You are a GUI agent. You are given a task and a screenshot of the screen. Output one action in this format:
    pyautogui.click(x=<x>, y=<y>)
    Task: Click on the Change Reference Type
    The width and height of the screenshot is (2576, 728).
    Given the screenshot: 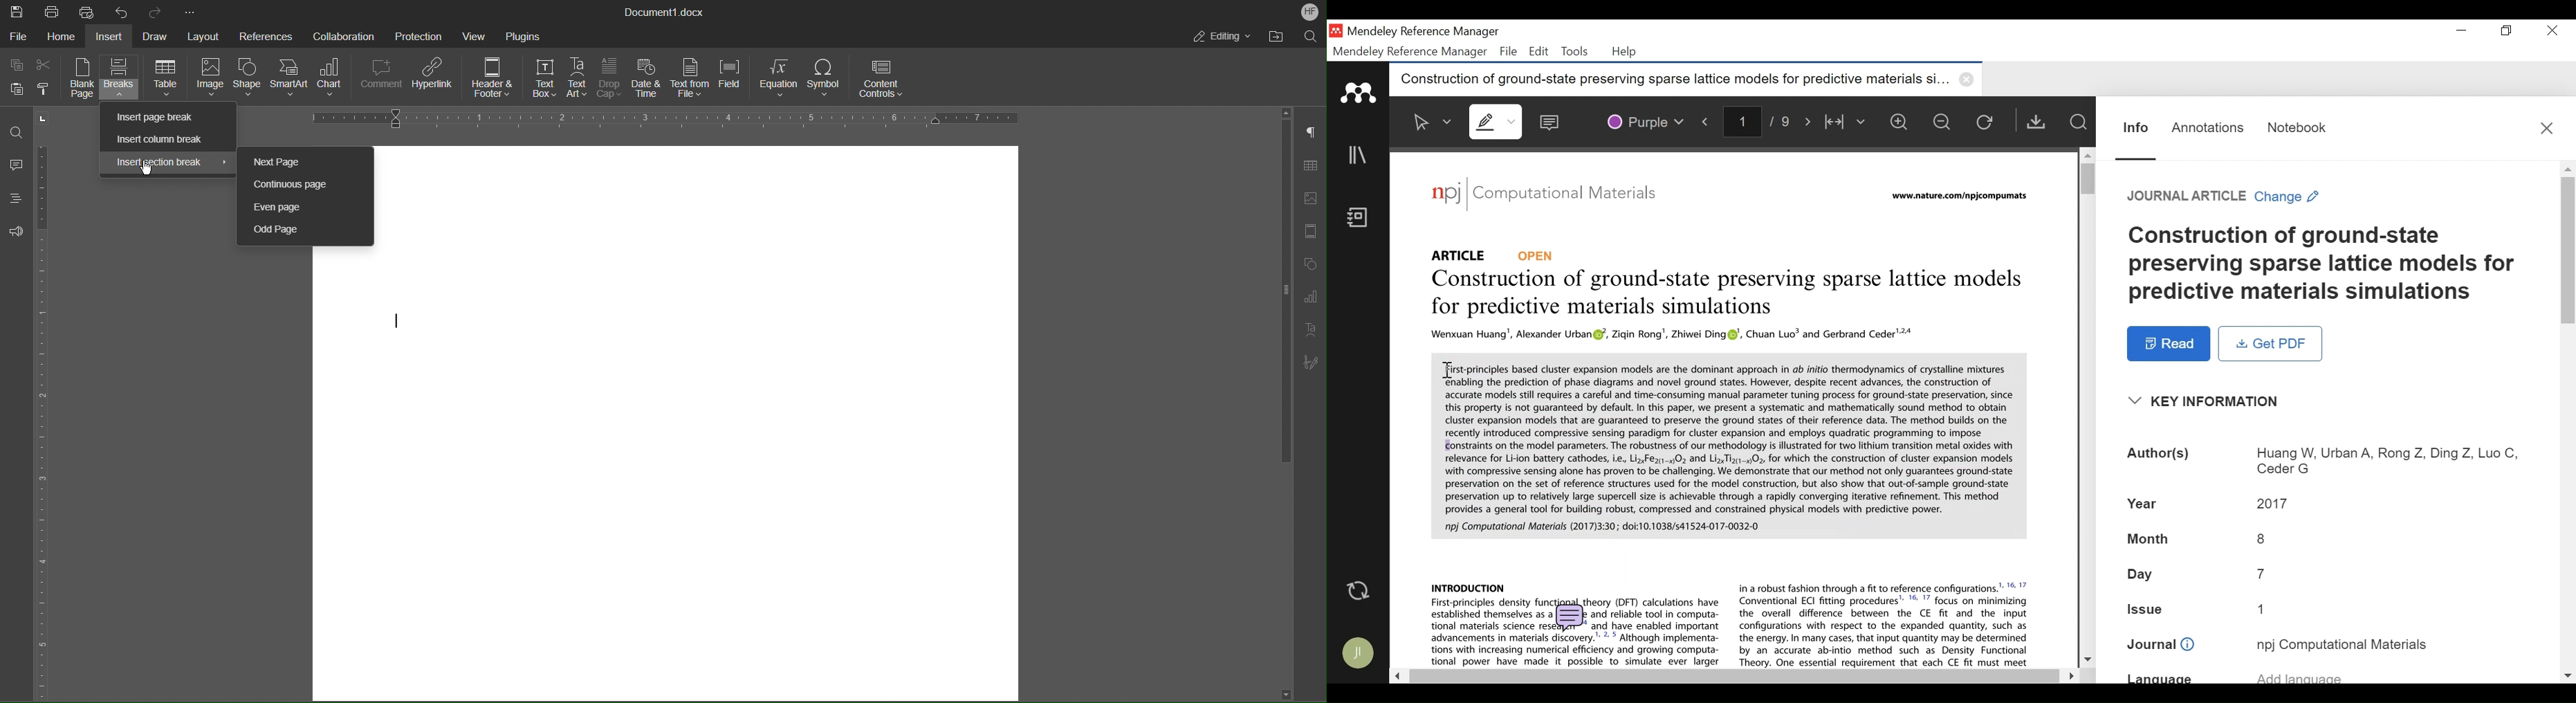 What is the action you would take?
    pyautogui.click(x=2223, y=196)
    